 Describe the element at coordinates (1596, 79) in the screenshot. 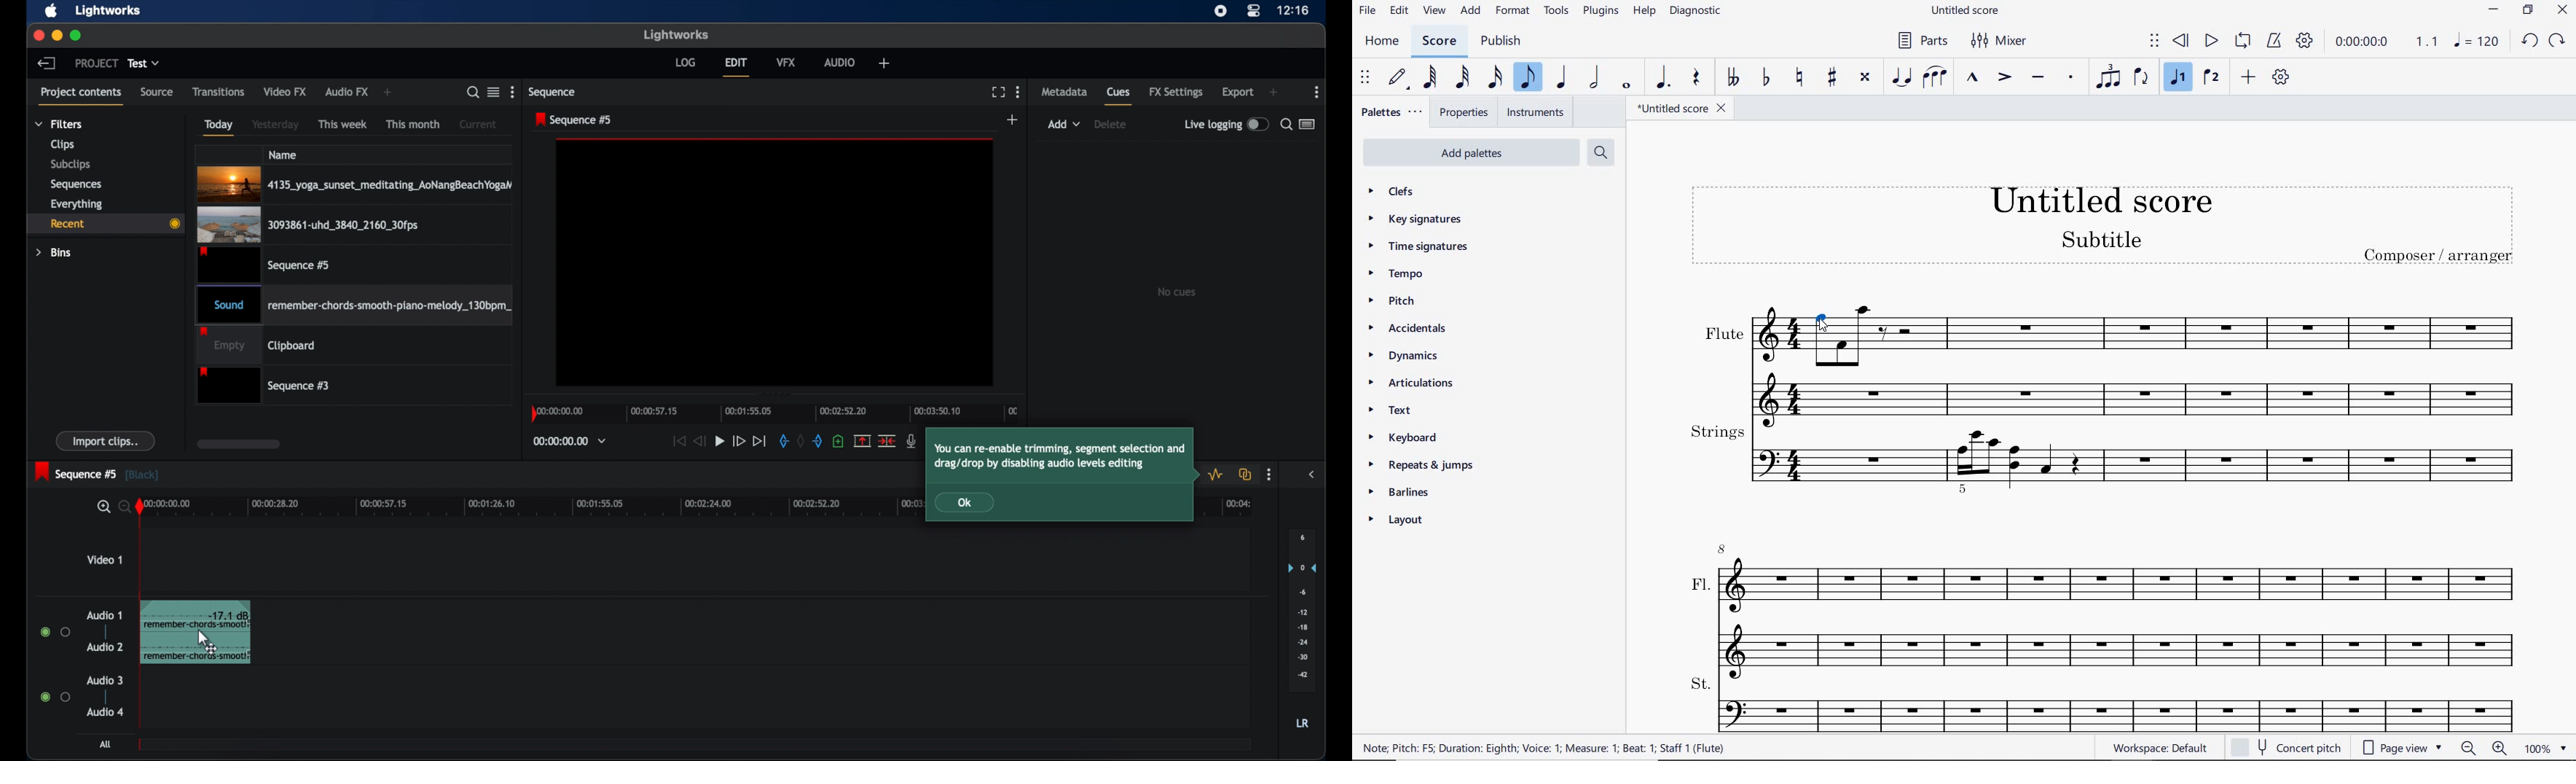

I see `HALF NOTE` at that location.